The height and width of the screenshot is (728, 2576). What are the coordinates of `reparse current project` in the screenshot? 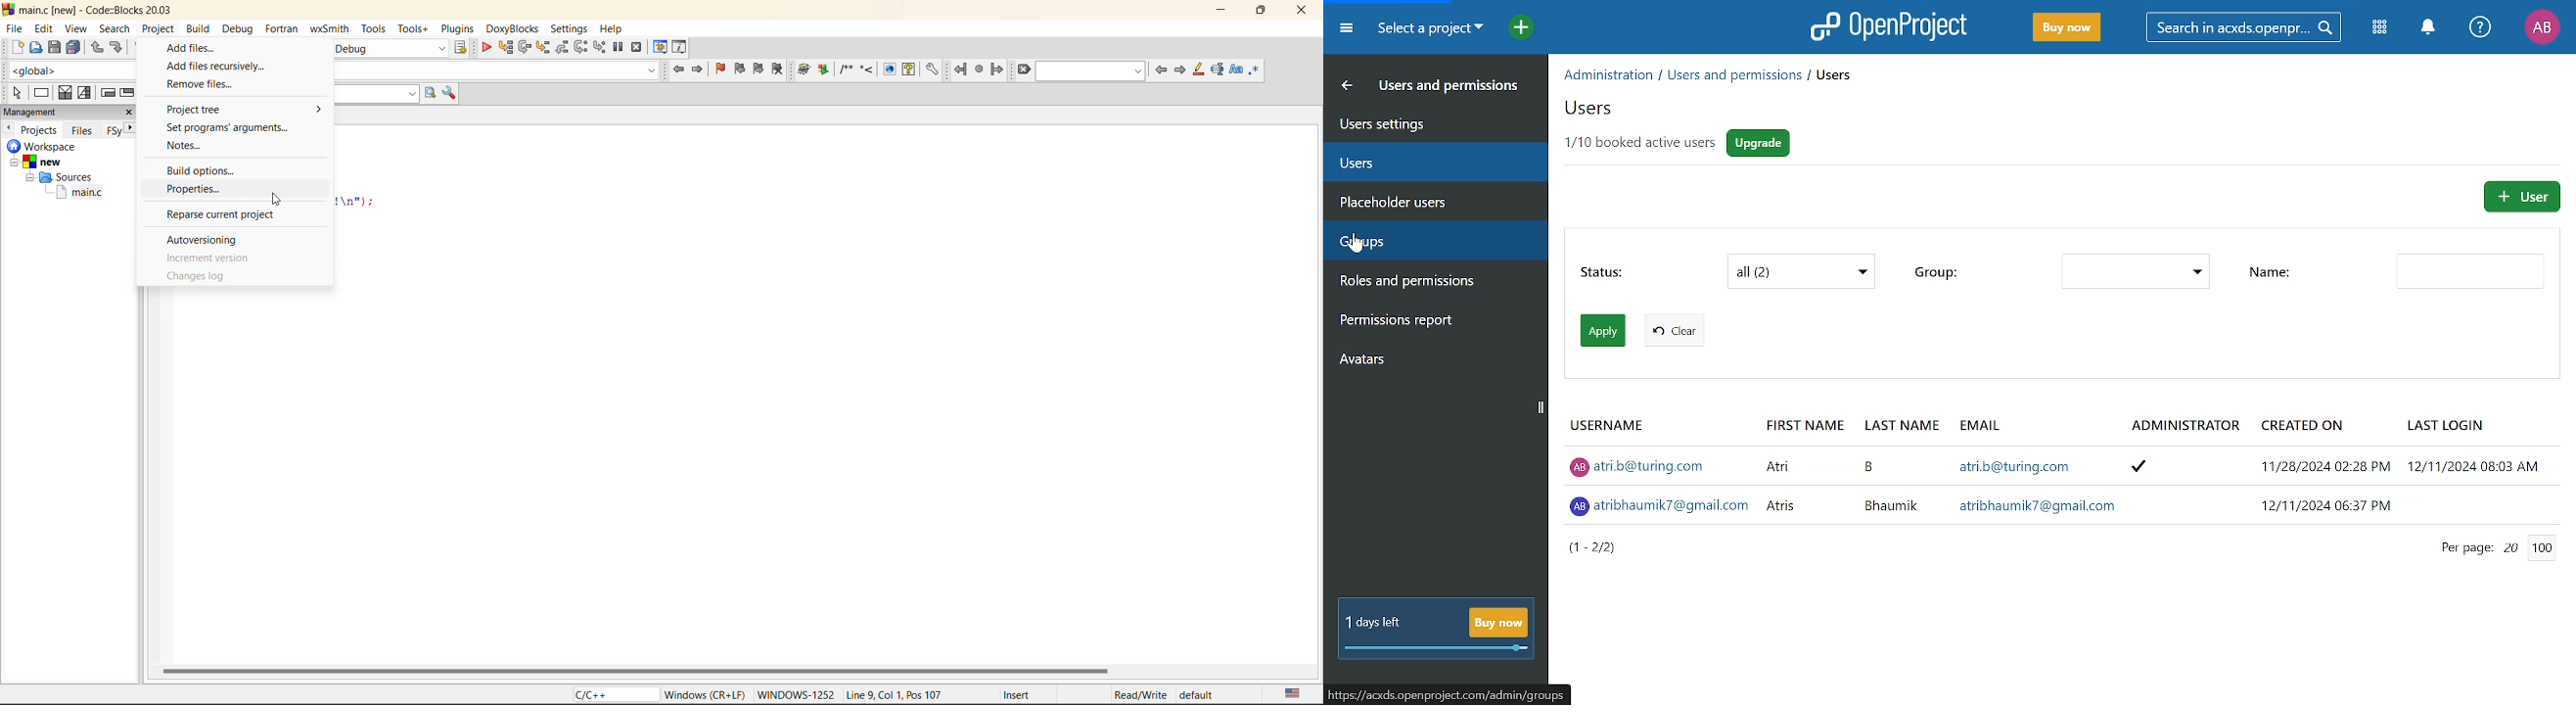 It's located at (217, 214).